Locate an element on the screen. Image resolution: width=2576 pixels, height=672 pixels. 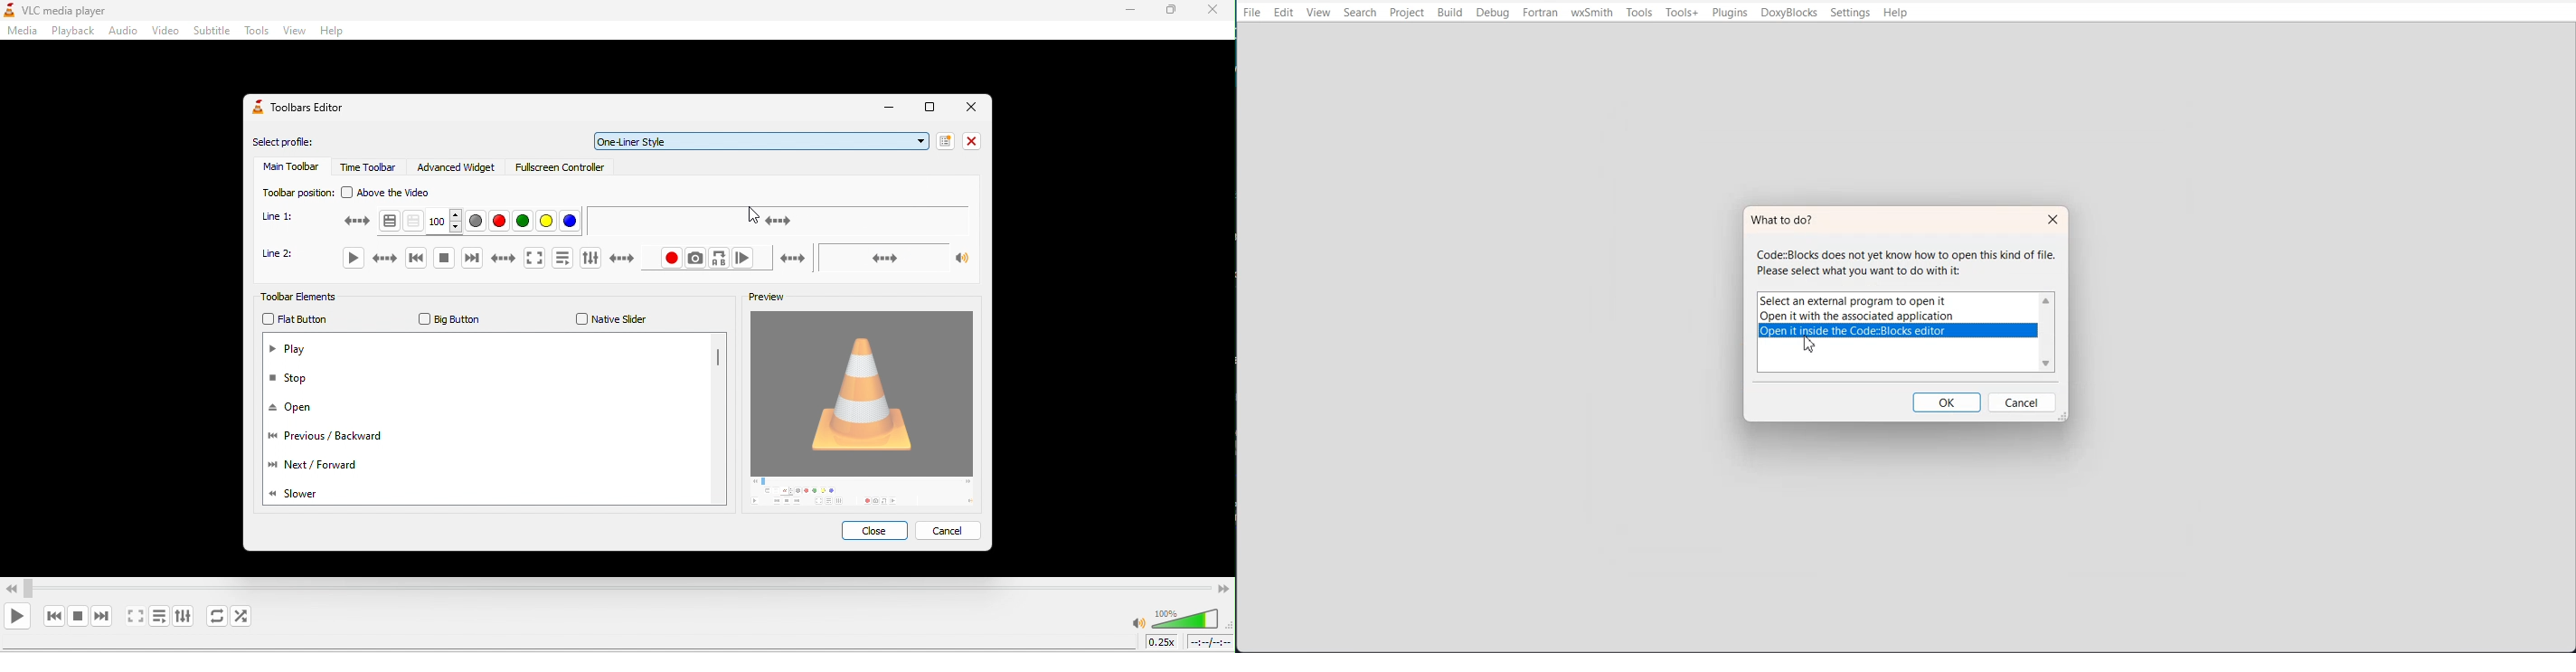
line 1 is located at coordinates (280, 217).